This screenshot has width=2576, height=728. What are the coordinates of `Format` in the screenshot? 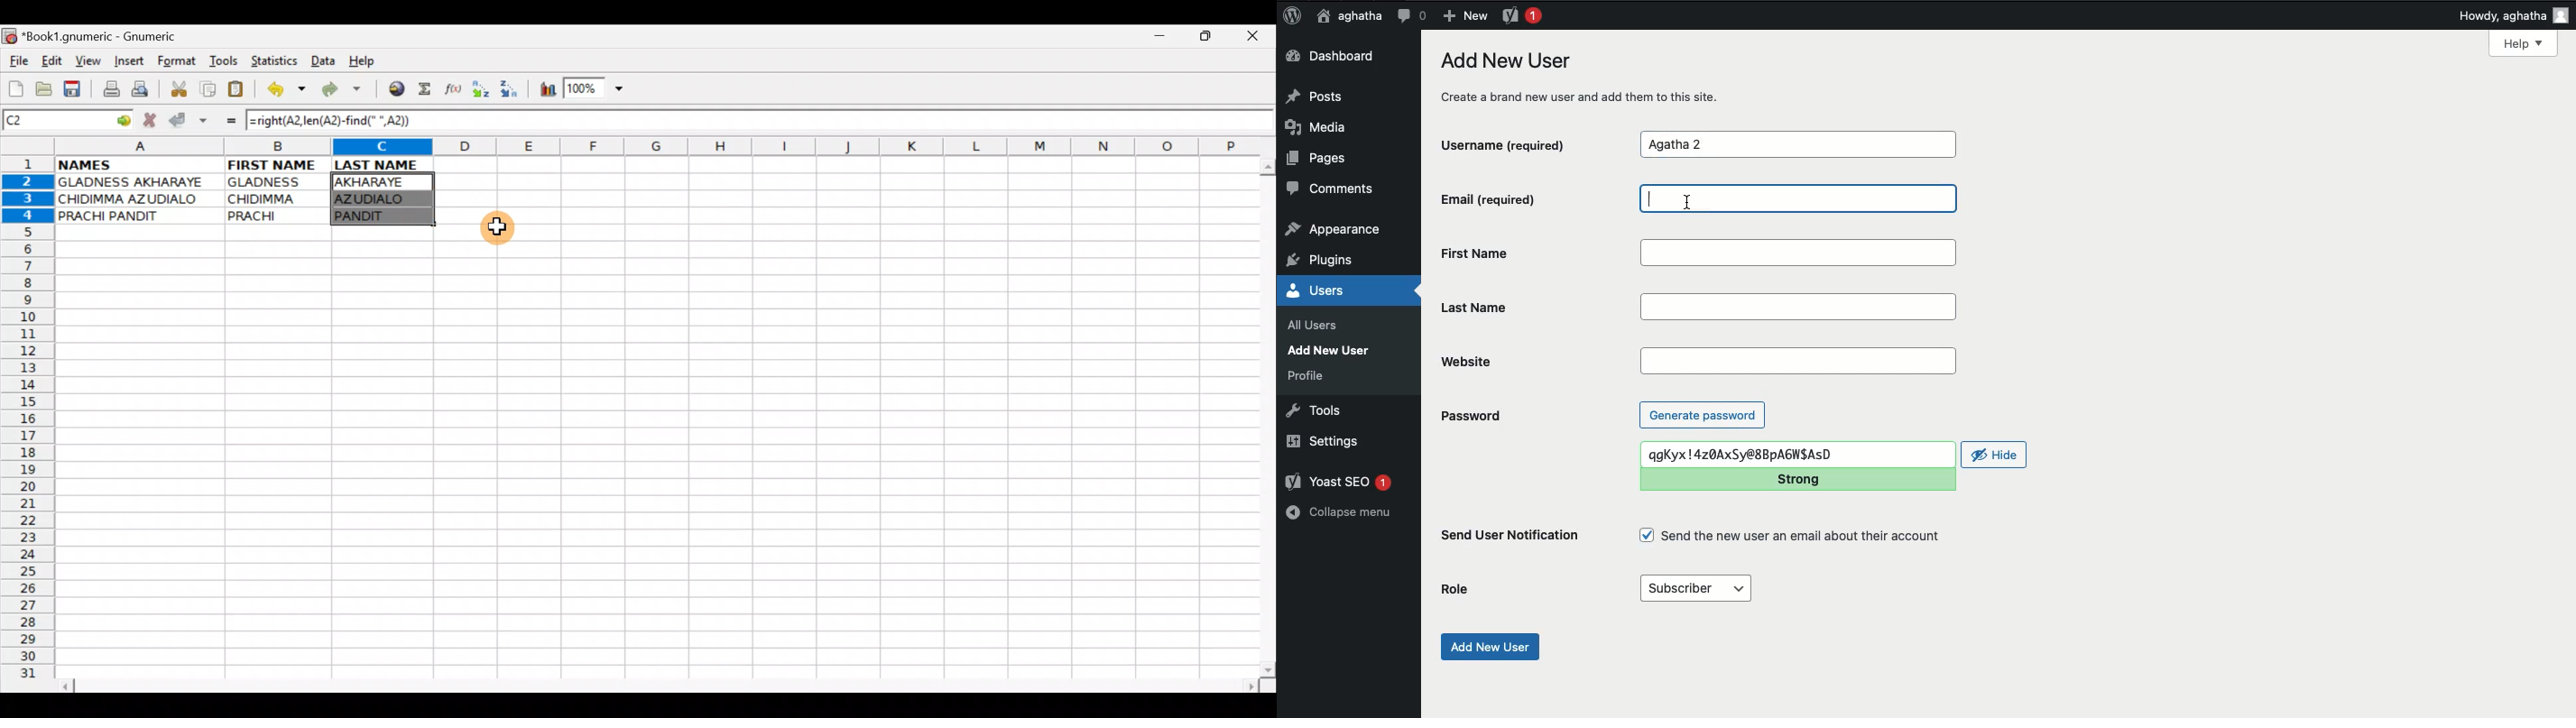 It's located at (180, 62).